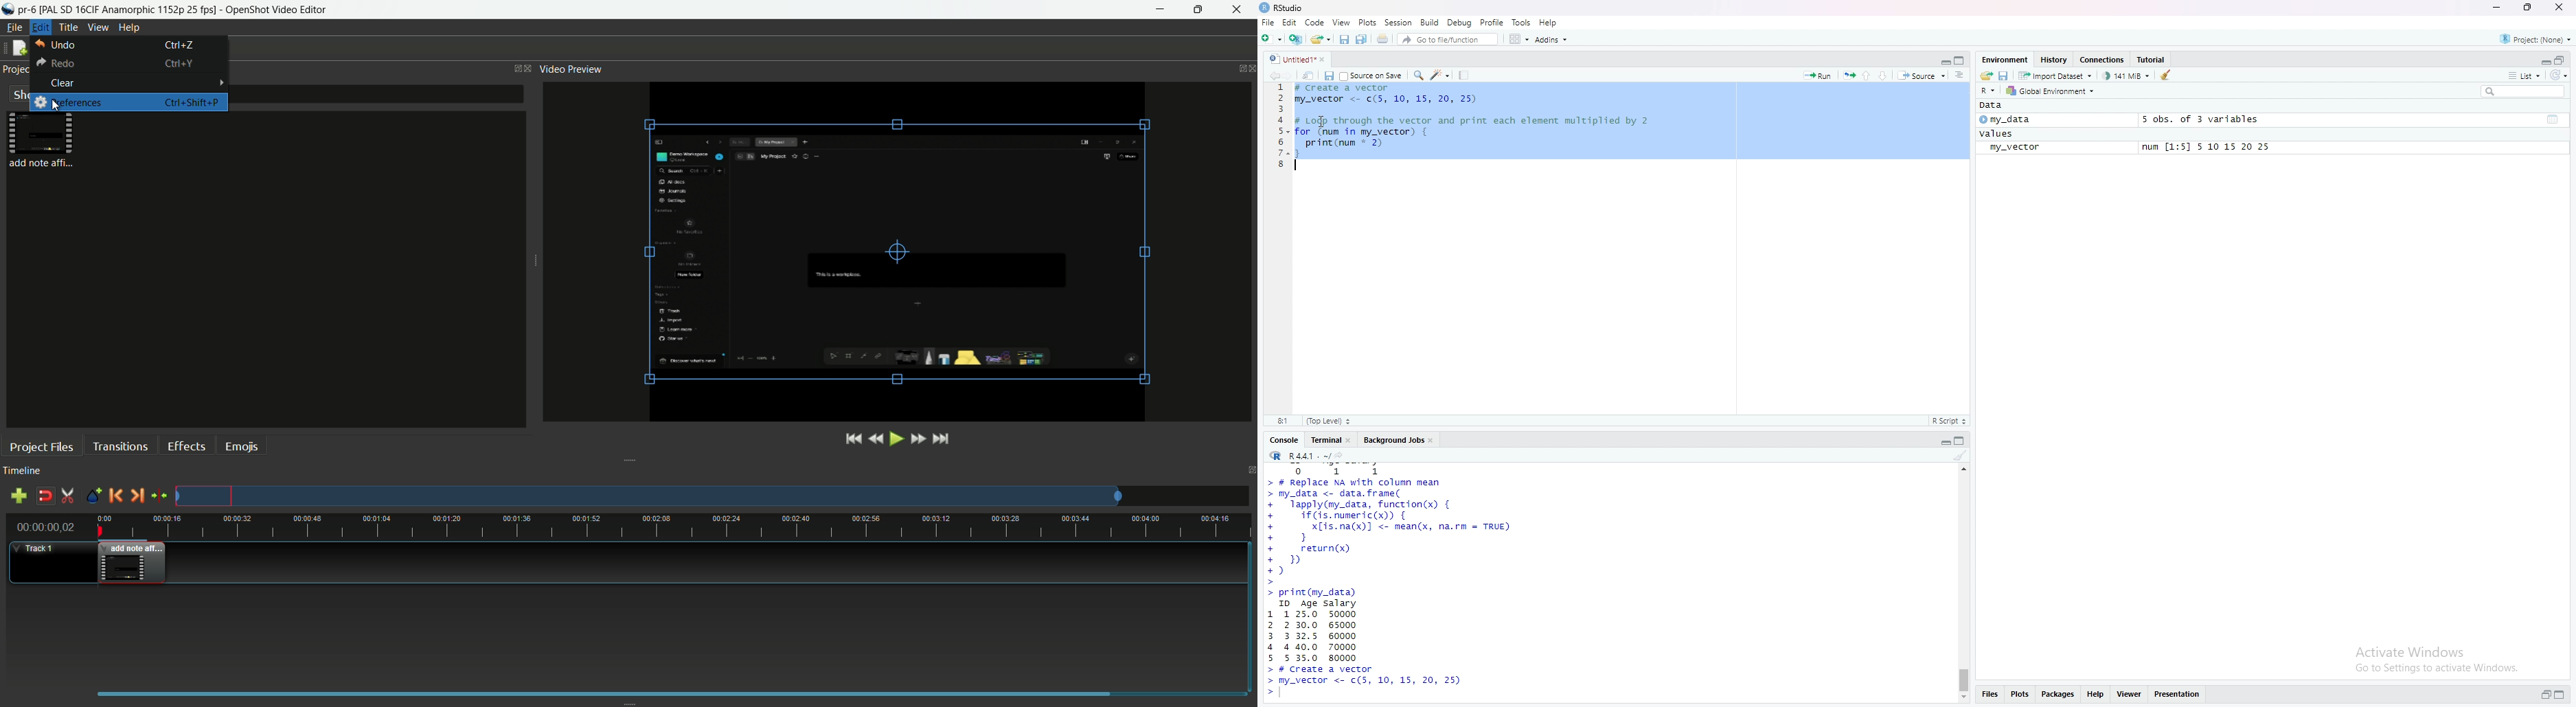  Describe the element at coordinates (1271, 40) in the screenshot. I see `new file` at that location.